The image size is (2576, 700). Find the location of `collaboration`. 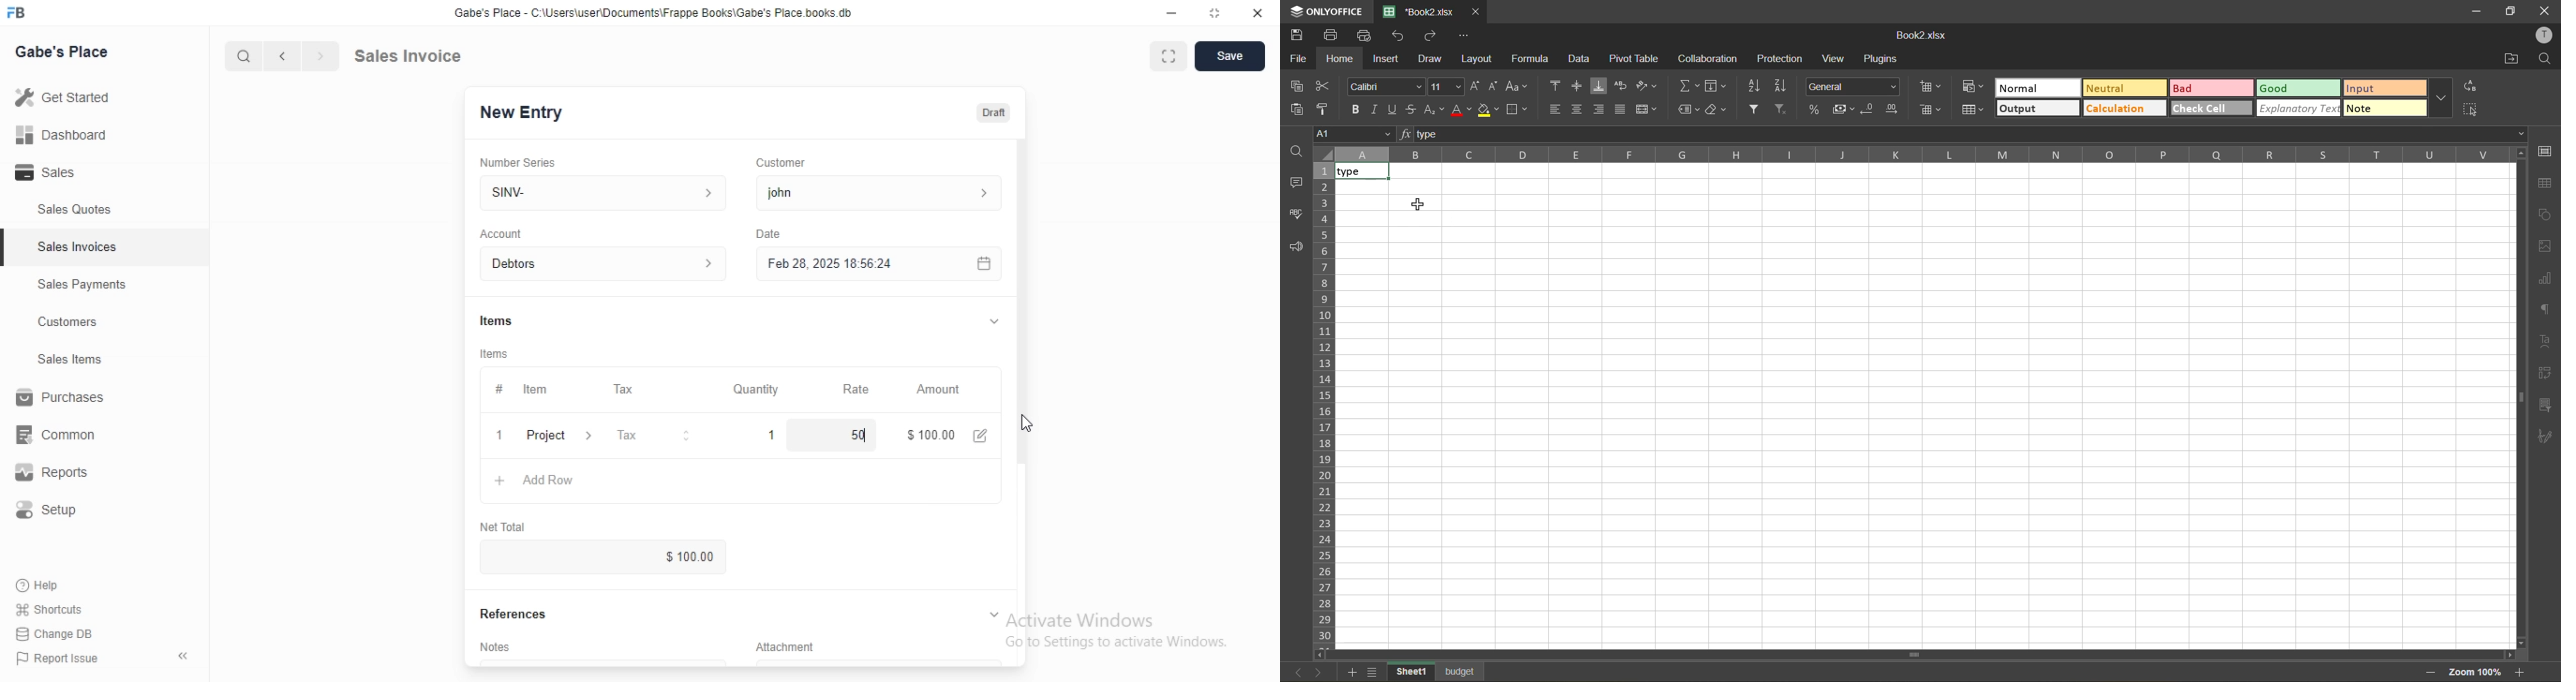

collaboration is located at coordinates (1706, 61).